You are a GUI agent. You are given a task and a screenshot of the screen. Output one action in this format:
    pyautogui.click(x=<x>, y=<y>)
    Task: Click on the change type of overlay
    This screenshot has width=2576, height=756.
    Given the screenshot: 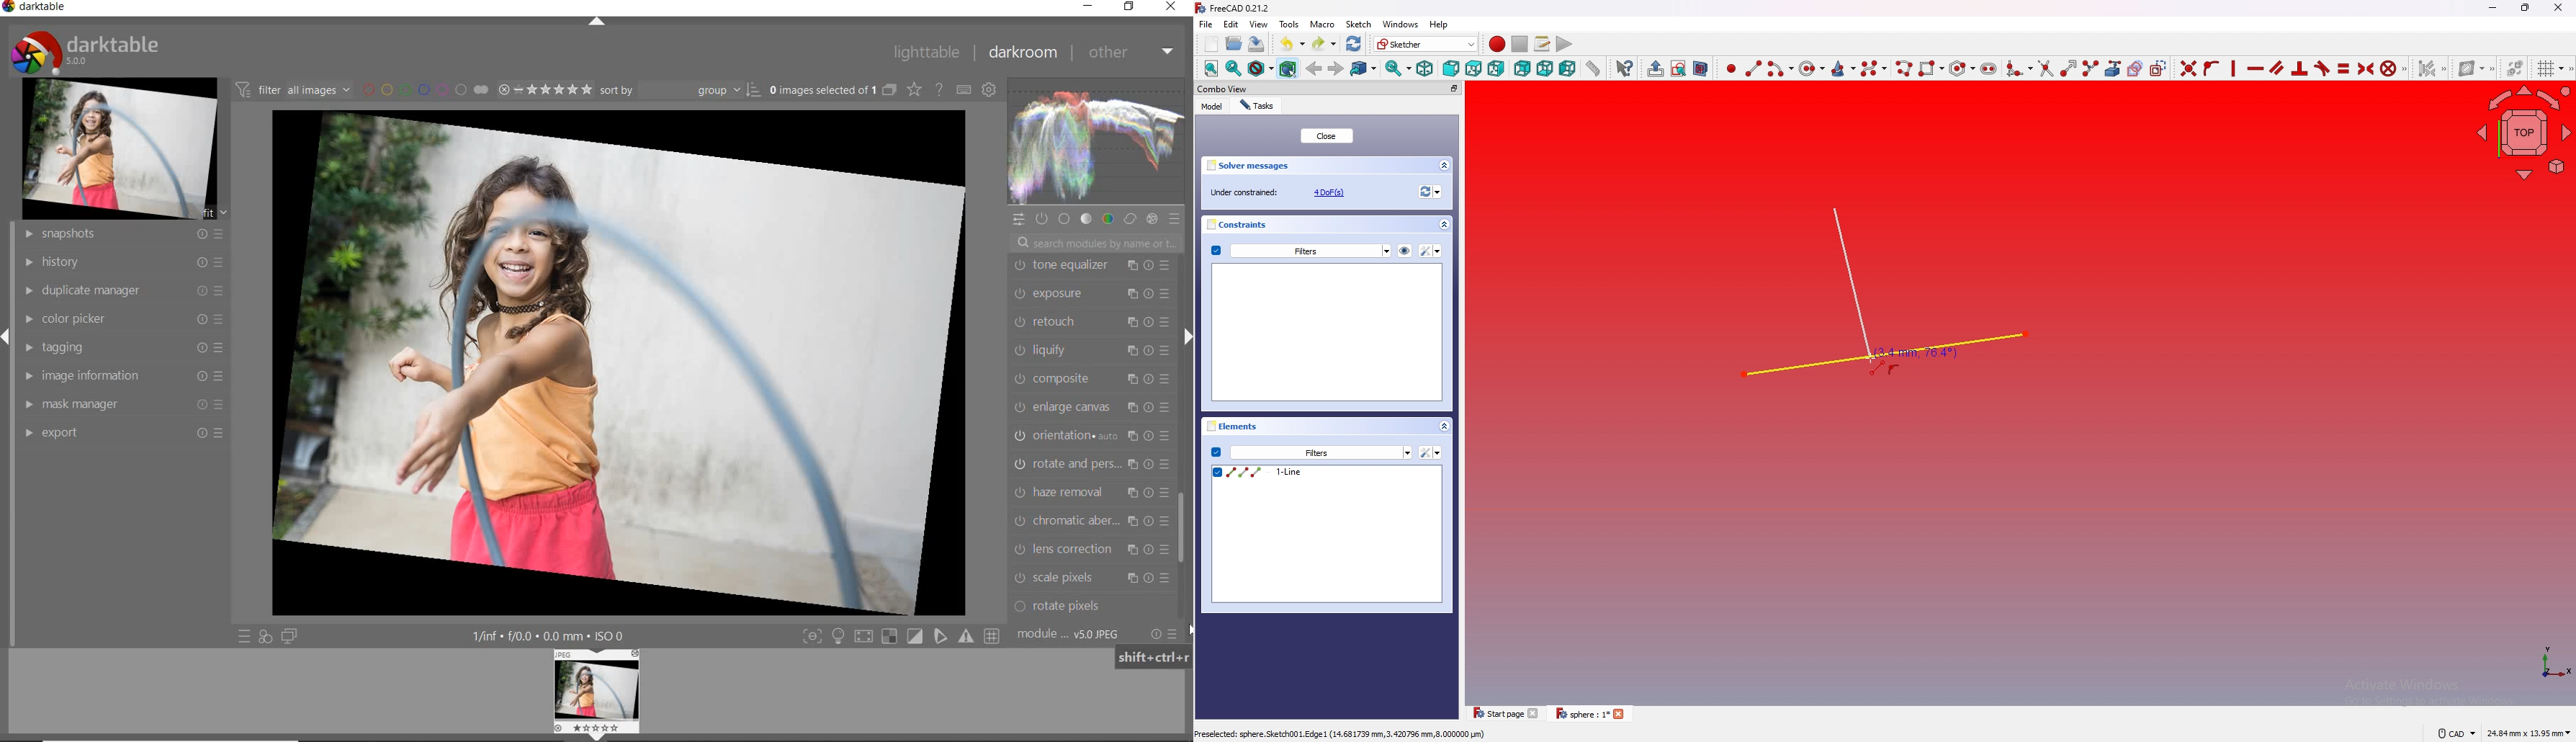 What is the action you would take?
    pyautogui.click(x=916, y=91)
    